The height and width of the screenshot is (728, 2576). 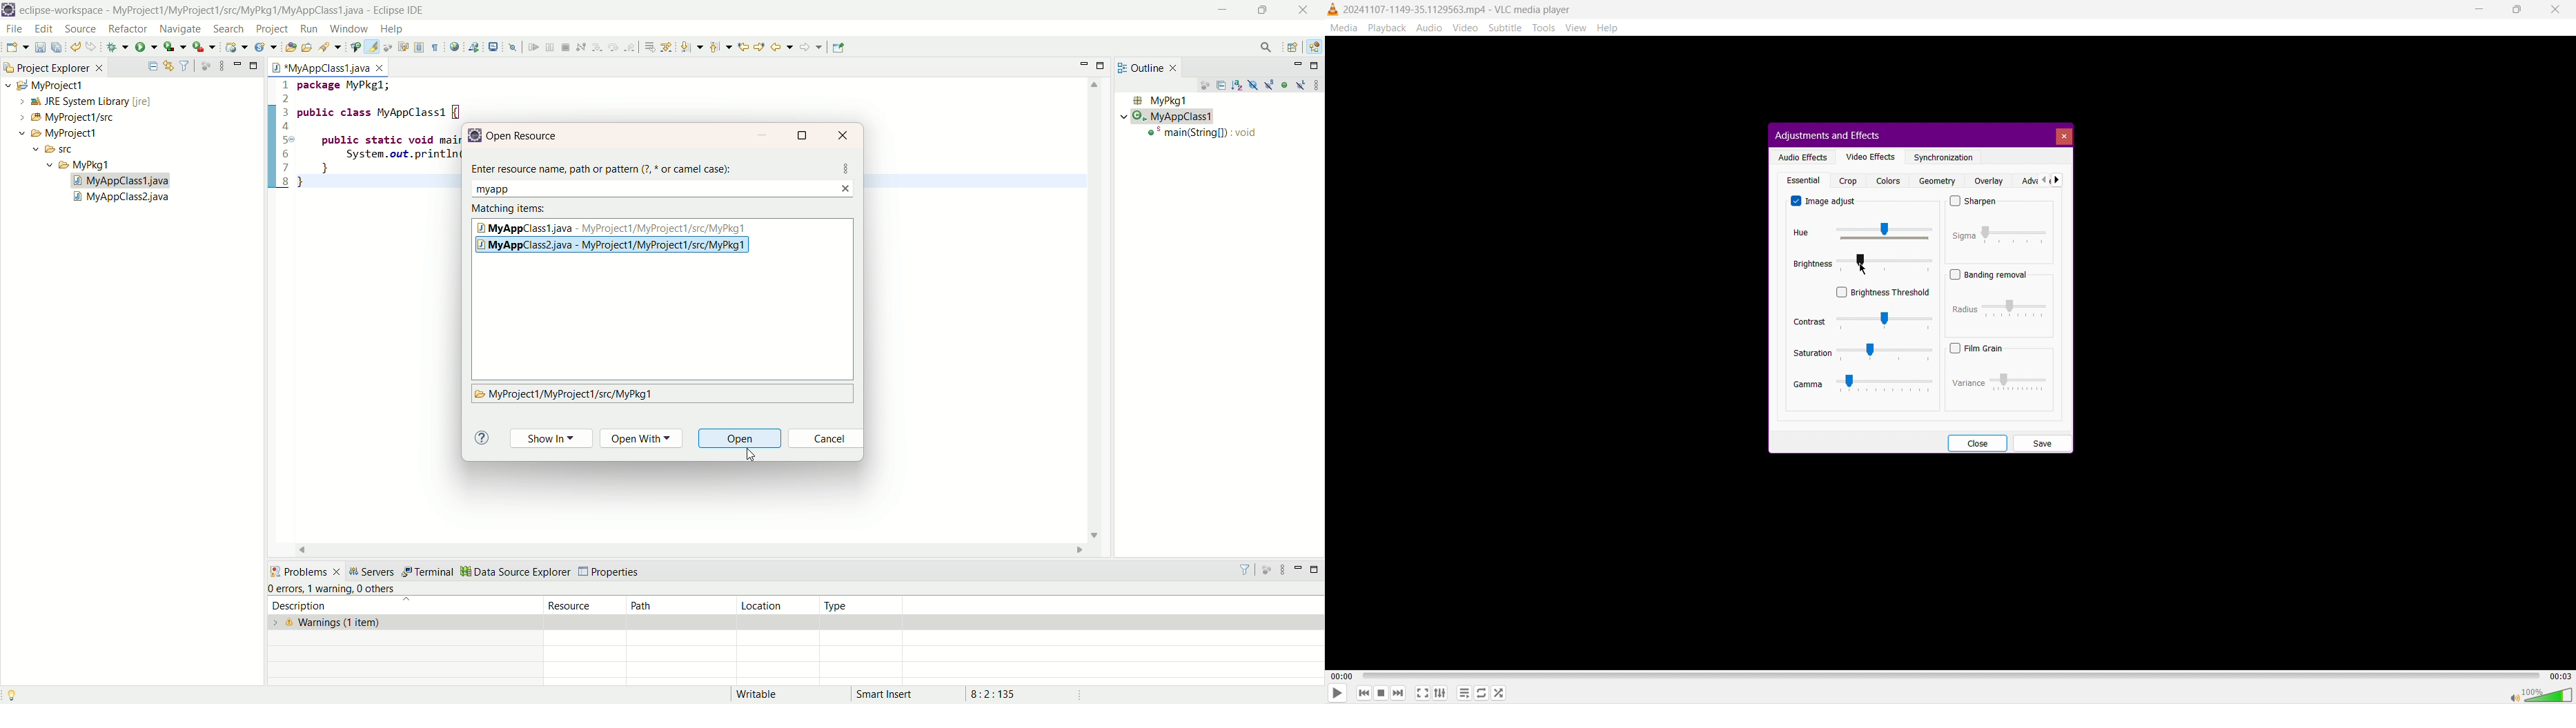 What do you see at coordinates (1990, 274) in the screenshot?
I see `Banding Removal` at bounding box center [1990, 274].